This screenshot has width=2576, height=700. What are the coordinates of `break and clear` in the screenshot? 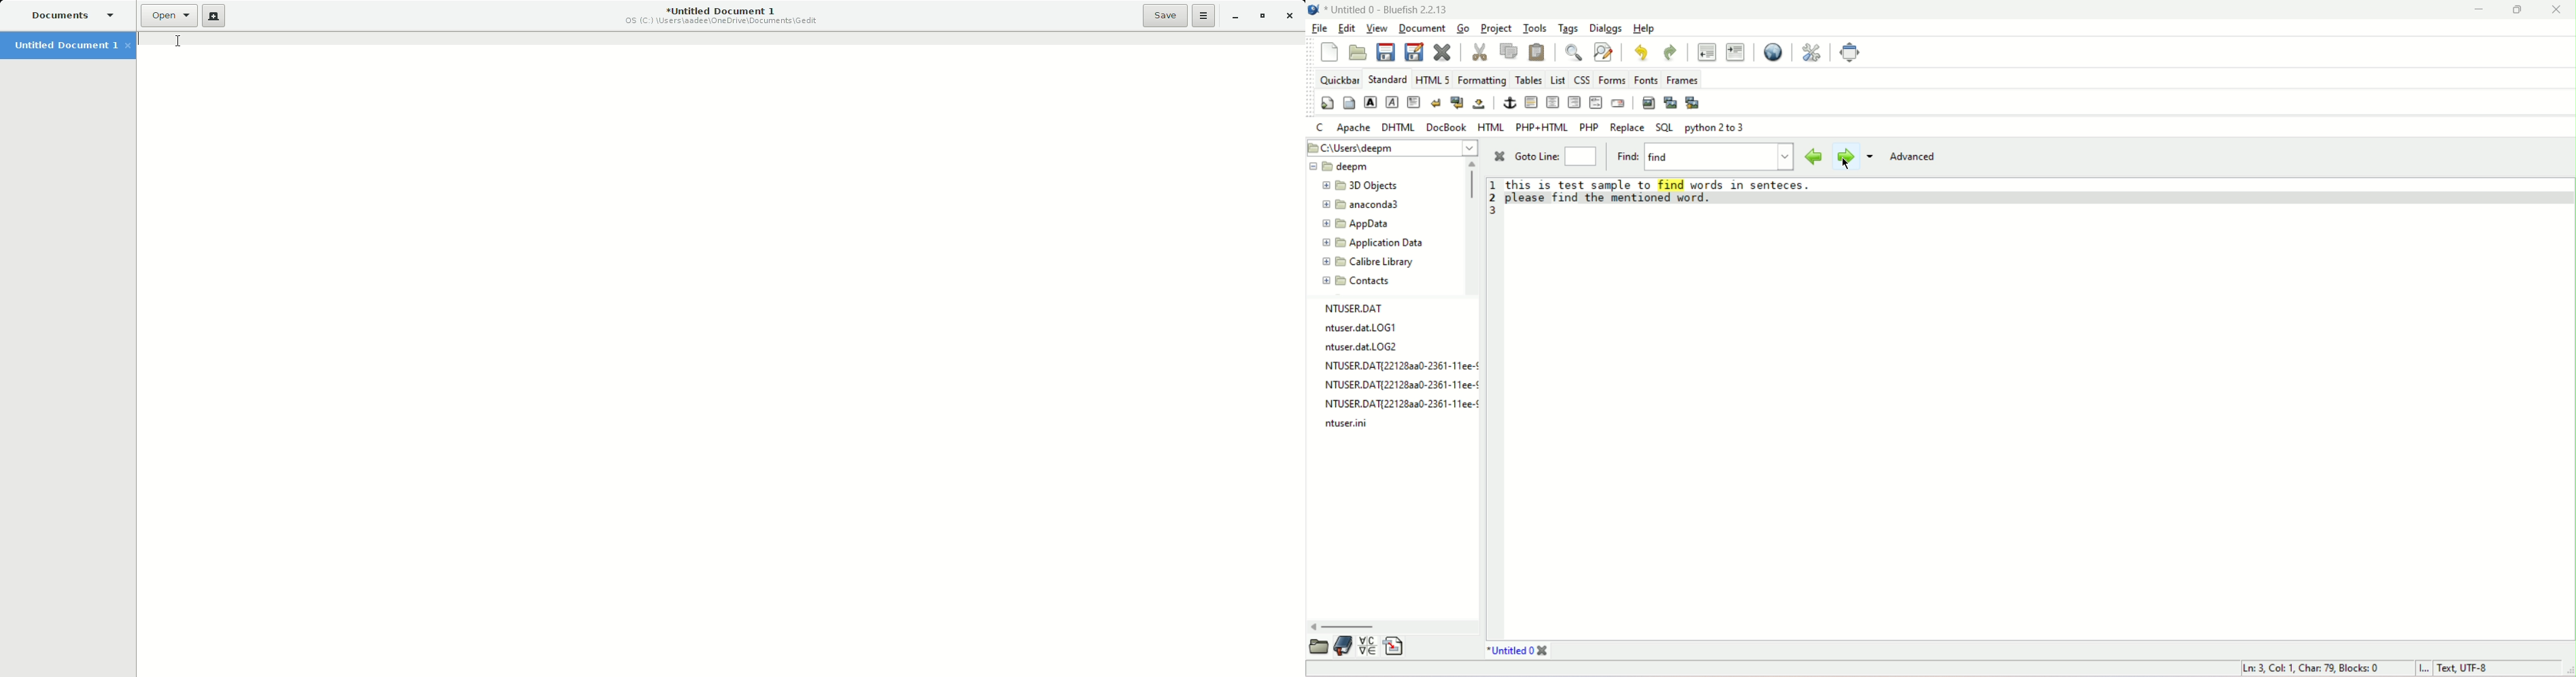 It's located at (1455, 103).